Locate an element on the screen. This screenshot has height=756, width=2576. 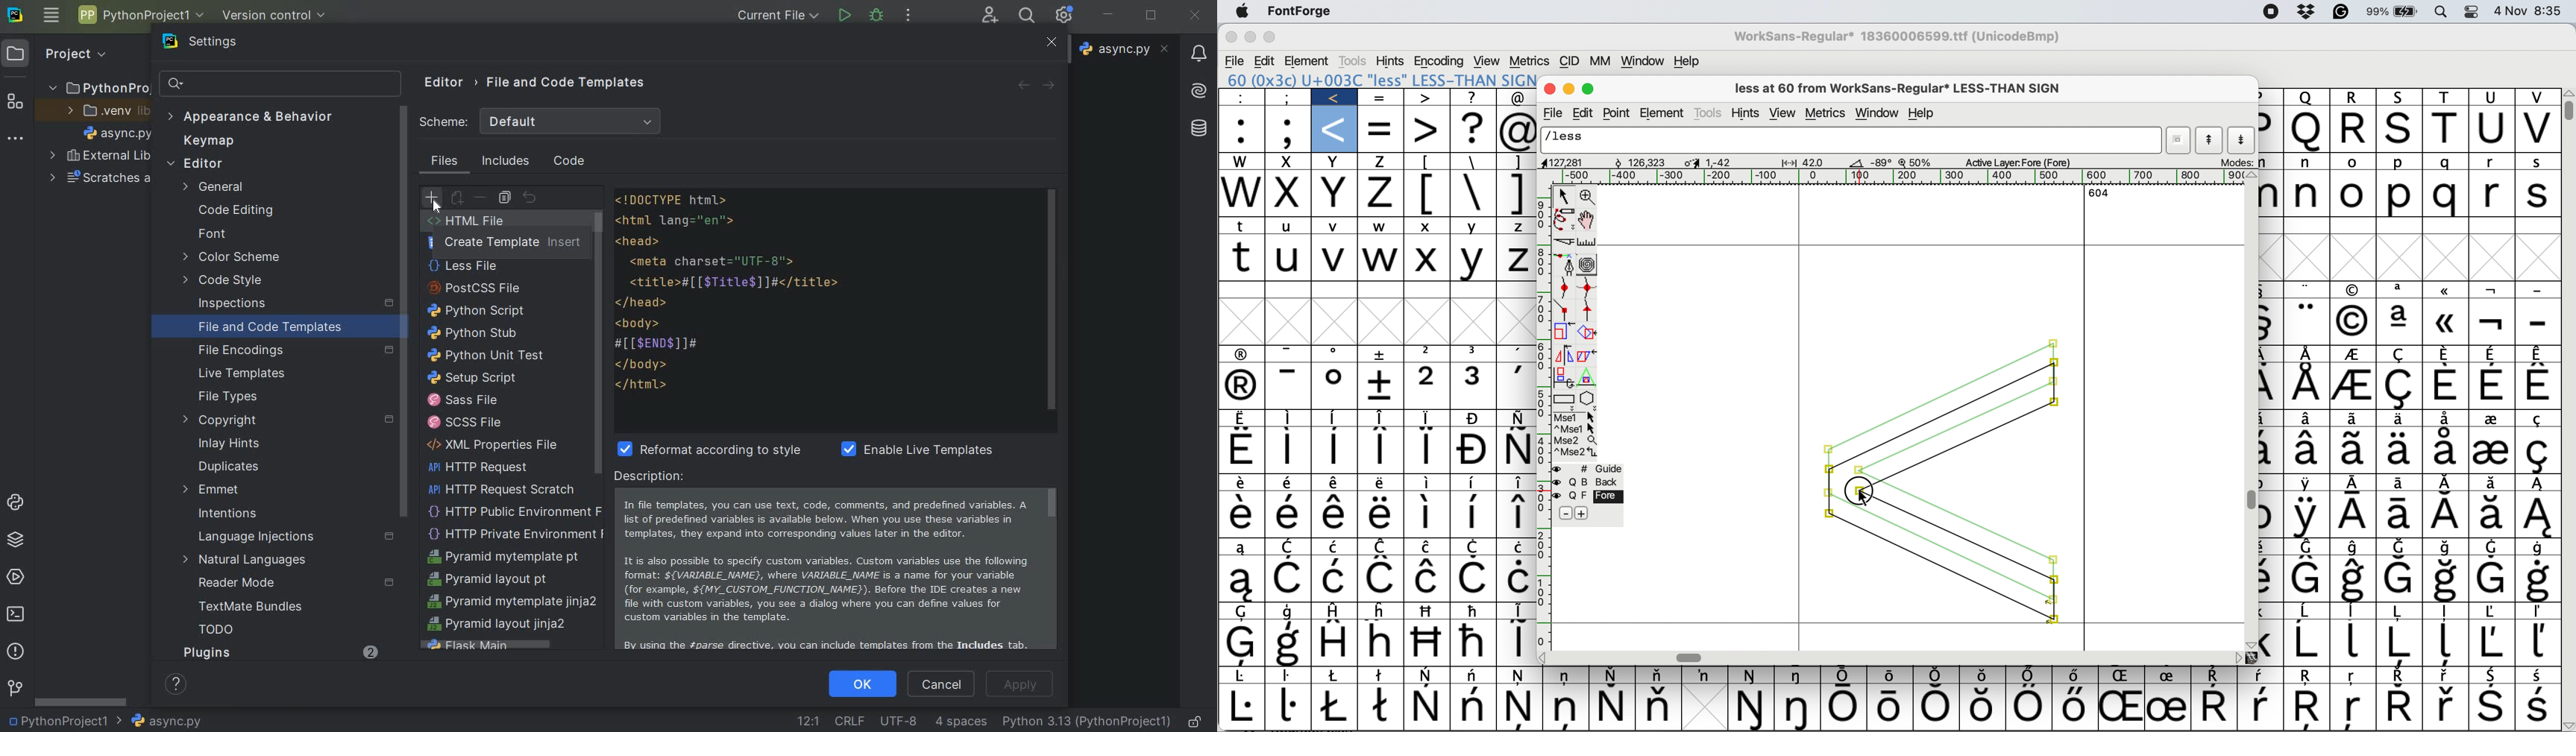
Symbol is located at coordinates (2307, 289).